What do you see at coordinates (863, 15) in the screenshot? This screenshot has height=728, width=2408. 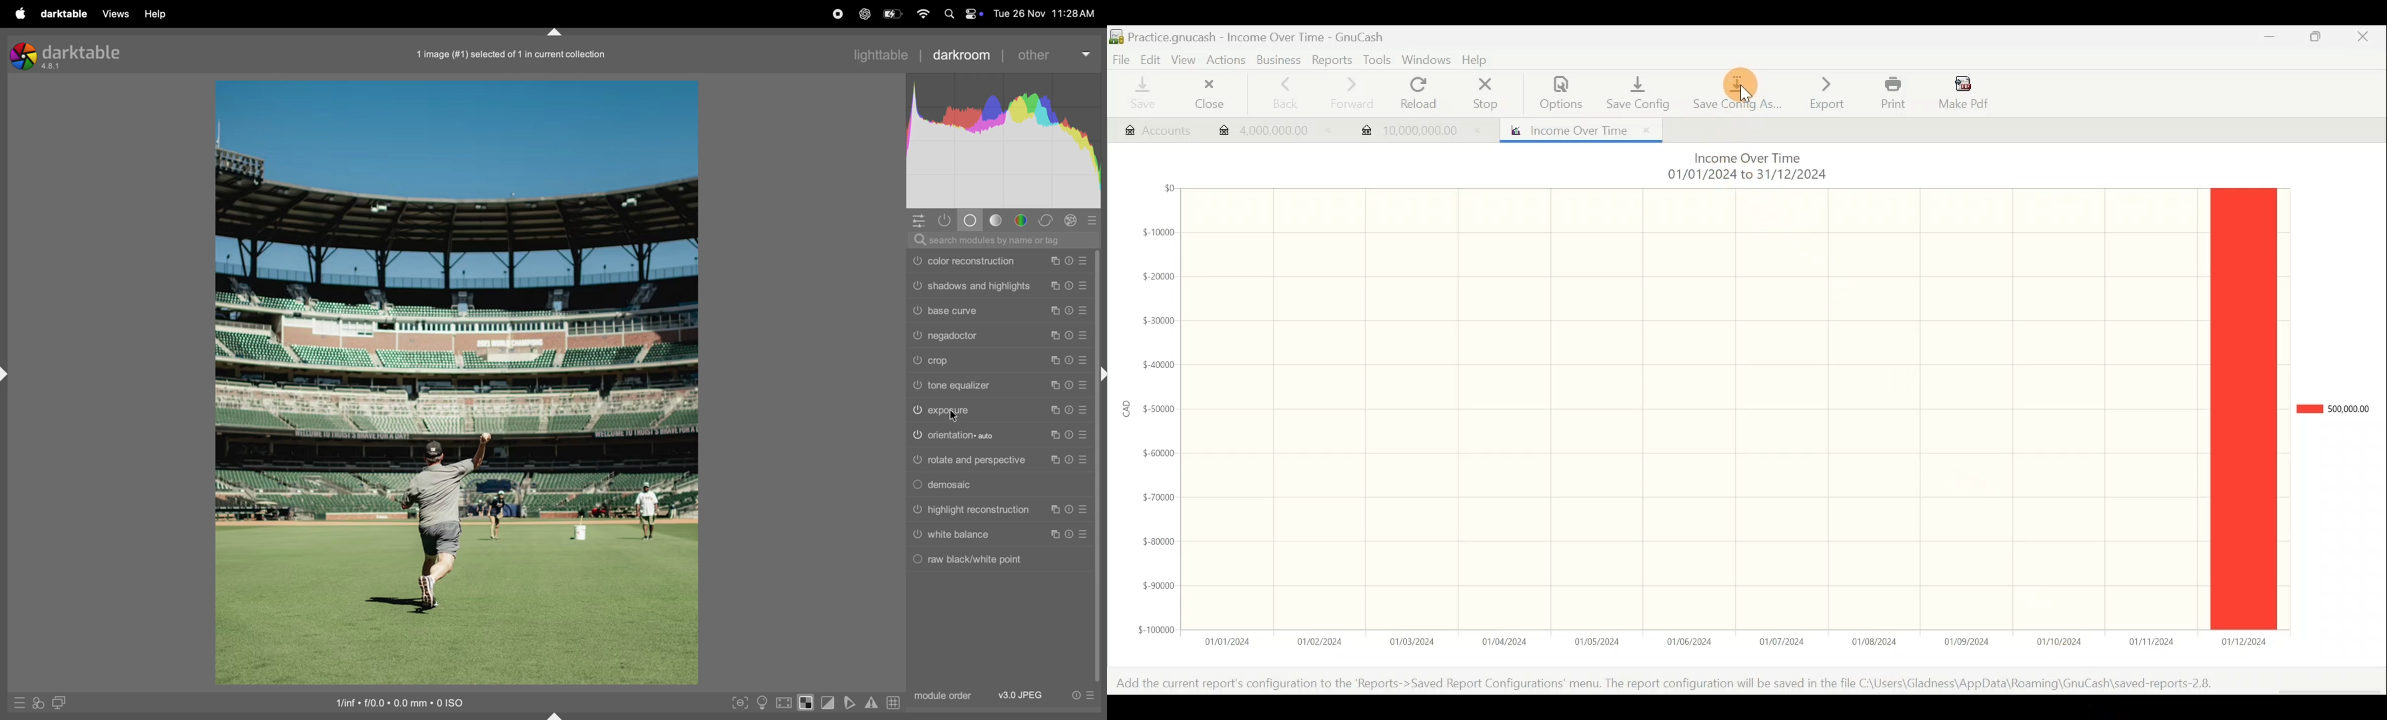 I see `chatgpt` at bounding box center [863, 15].